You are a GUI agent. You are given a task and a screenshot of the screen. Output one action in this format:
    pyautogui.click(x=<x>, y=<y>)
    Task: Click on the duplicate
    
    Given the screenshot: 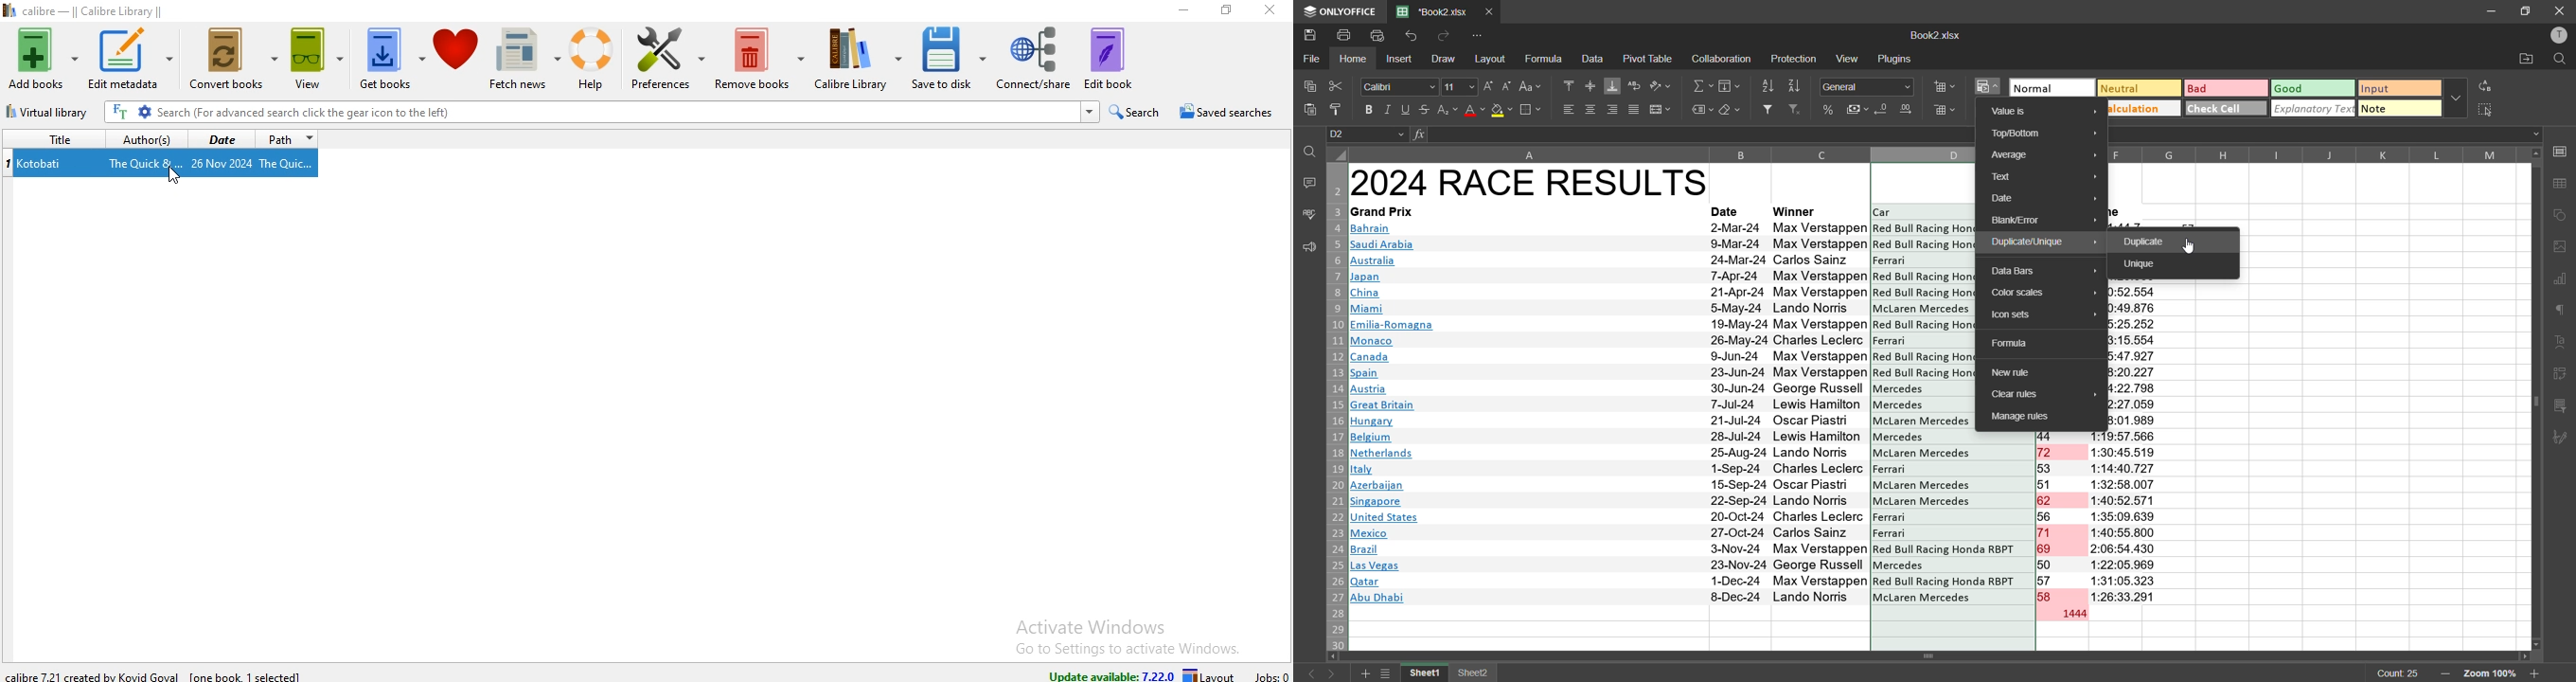 What is the action you would take?
    pyautogui.click(x=2147, y=242)
    